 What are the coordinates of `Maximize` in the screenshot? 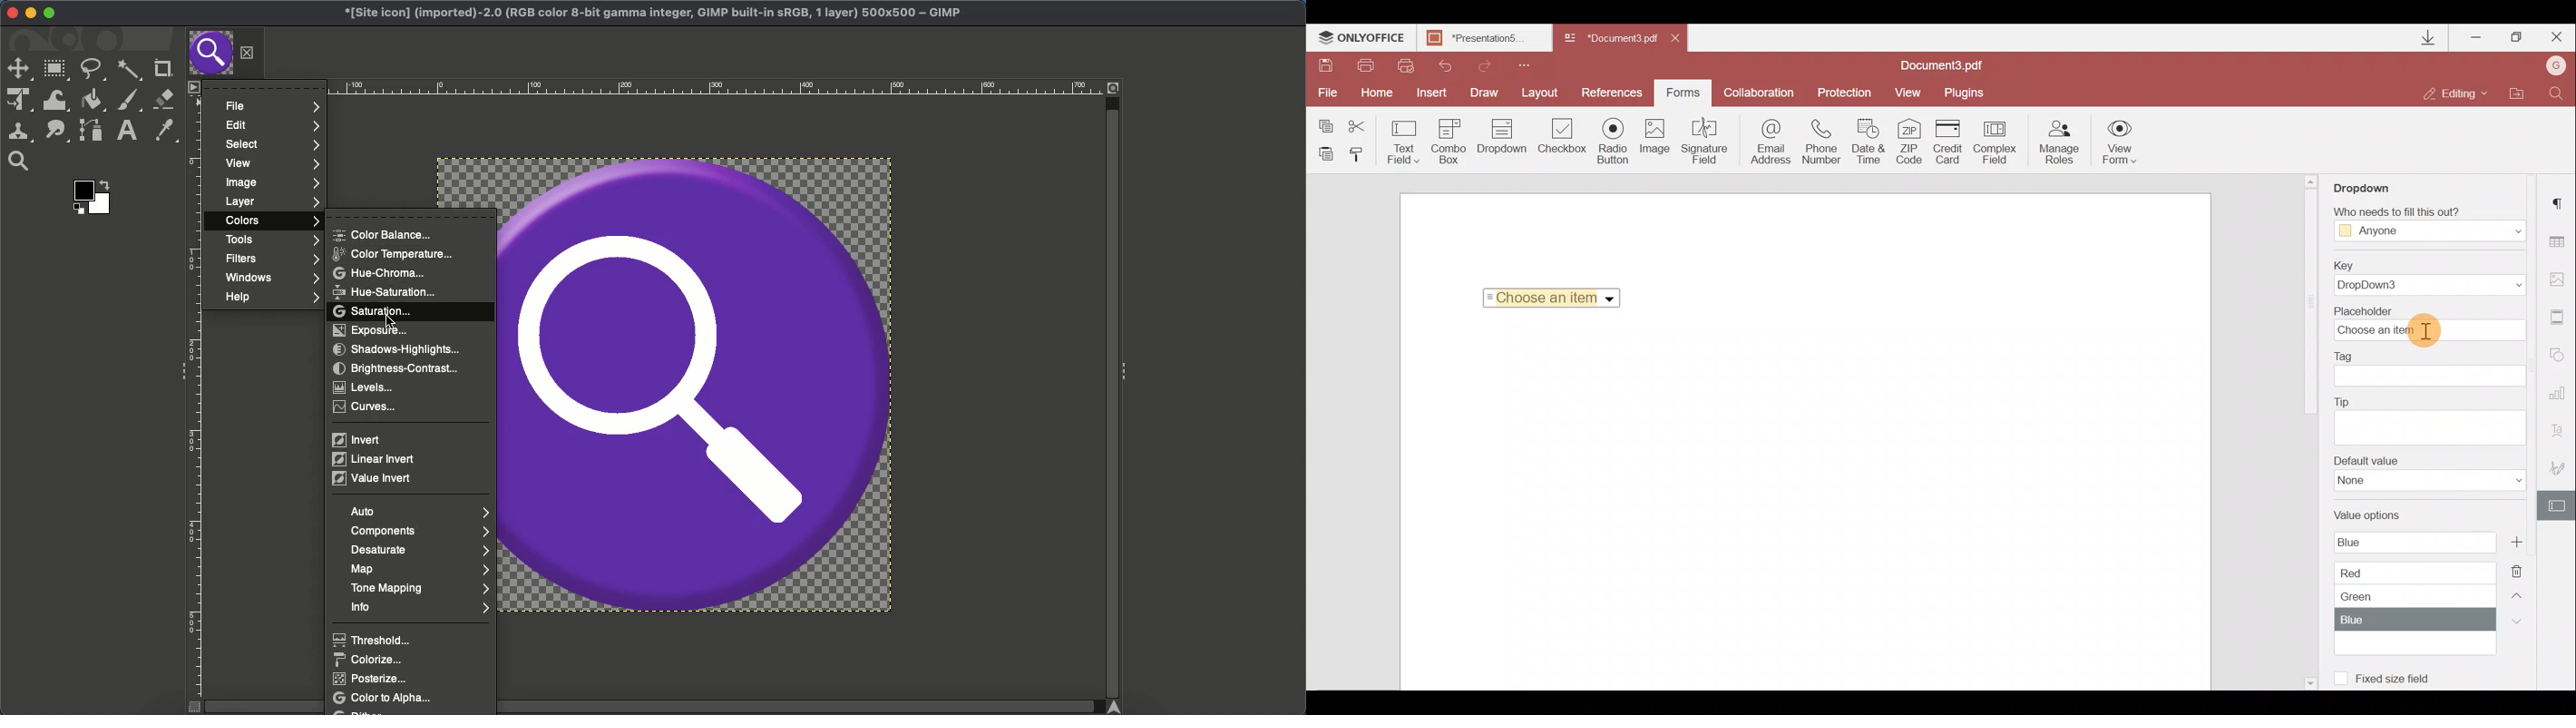 It's located at (2517, 39).